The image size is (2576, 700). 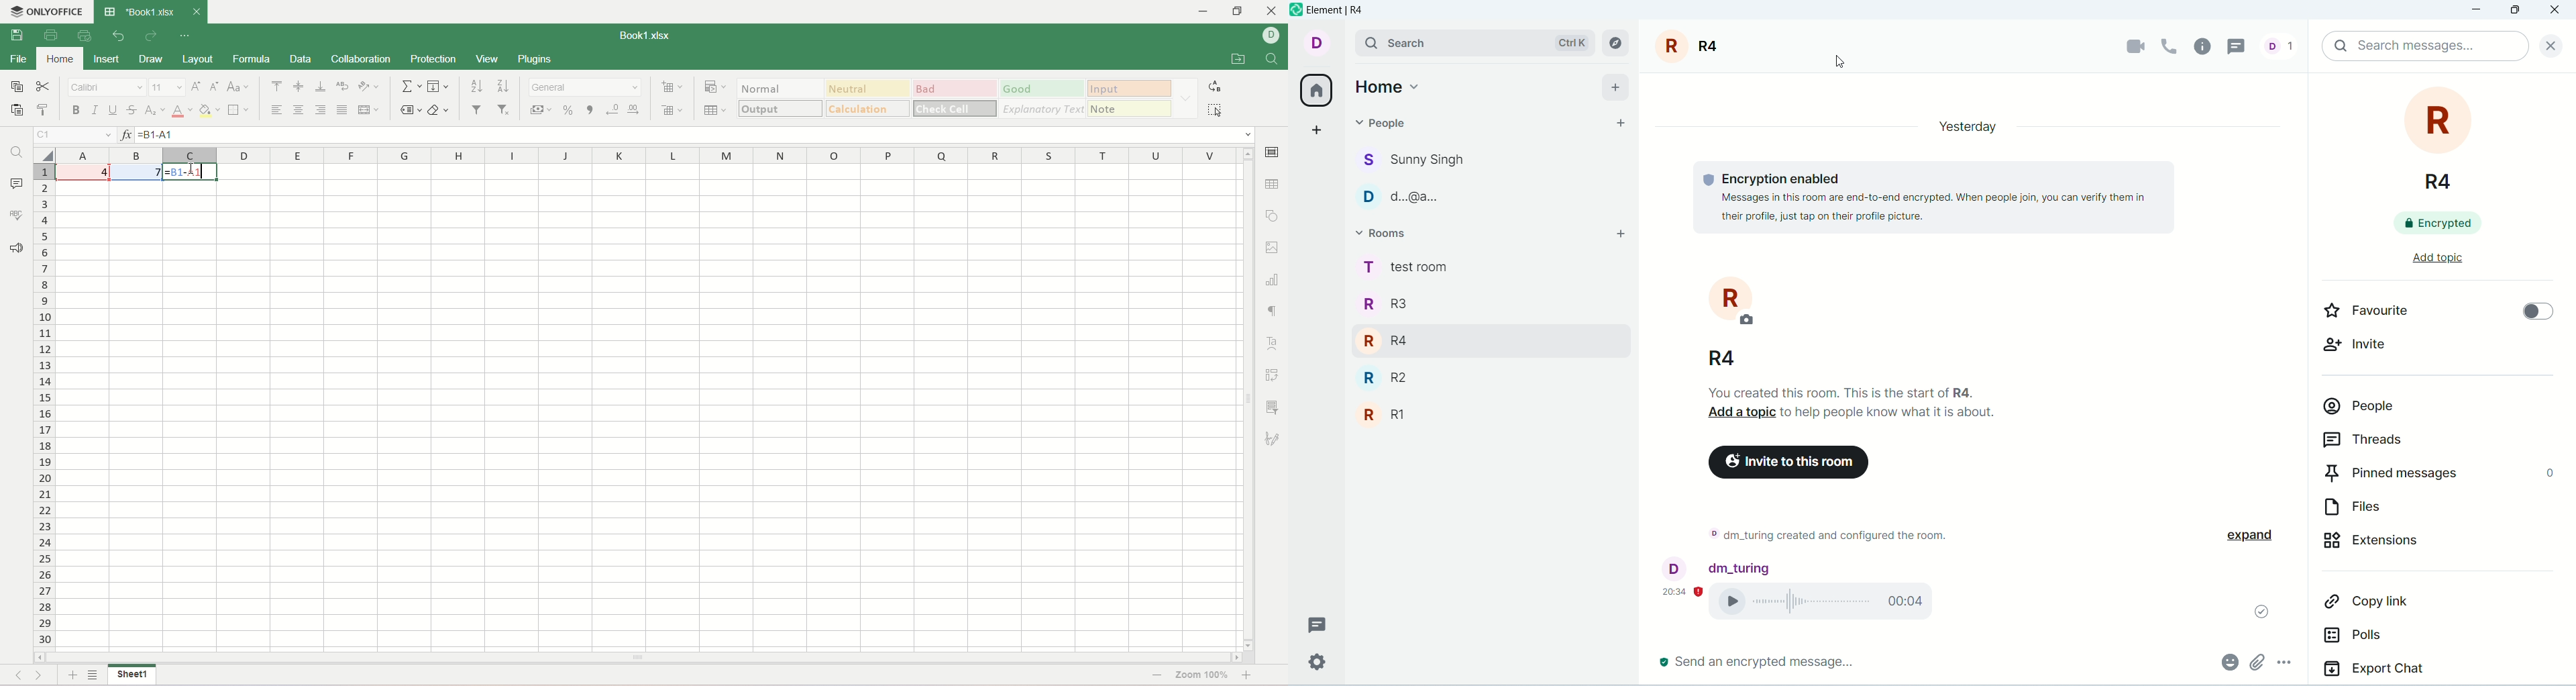 I want to click on maximize, so click(x=2514, y=12).